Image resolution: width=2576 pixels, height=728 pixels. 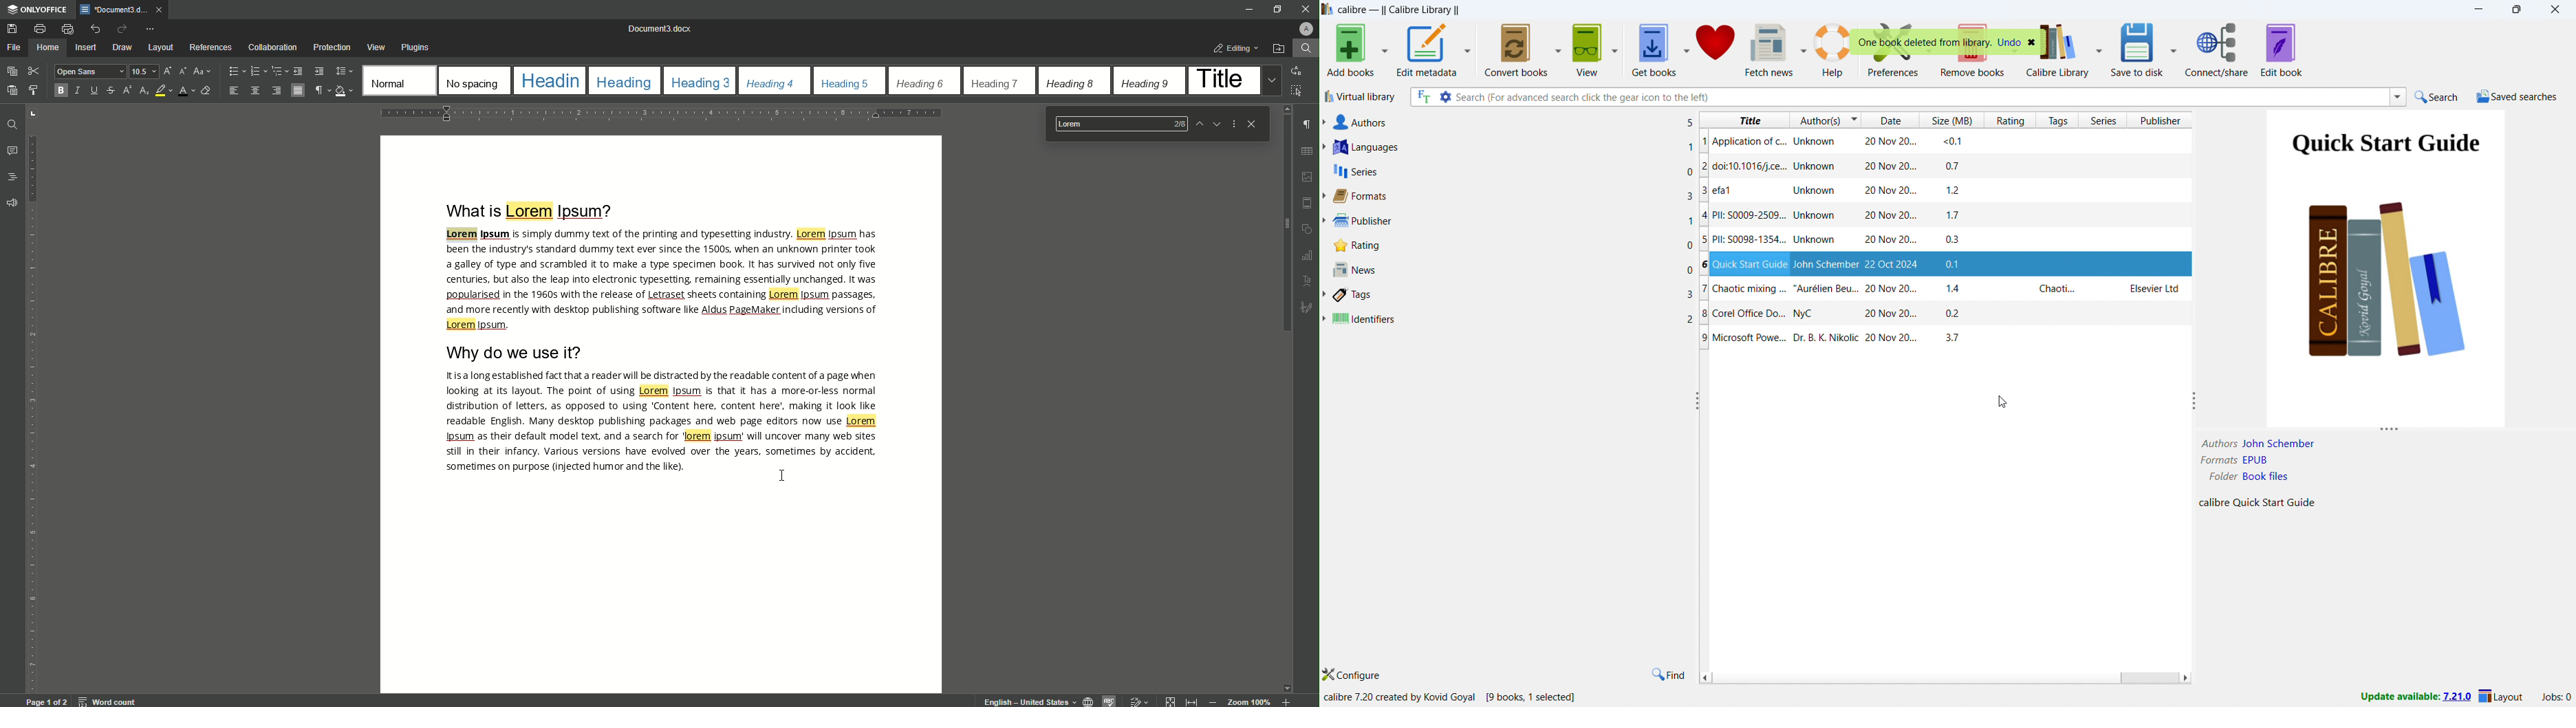 What do you see at coordinates (1921, 142) in the screenshot?
I see `Application of c.` at bounding box center [1921, 142].